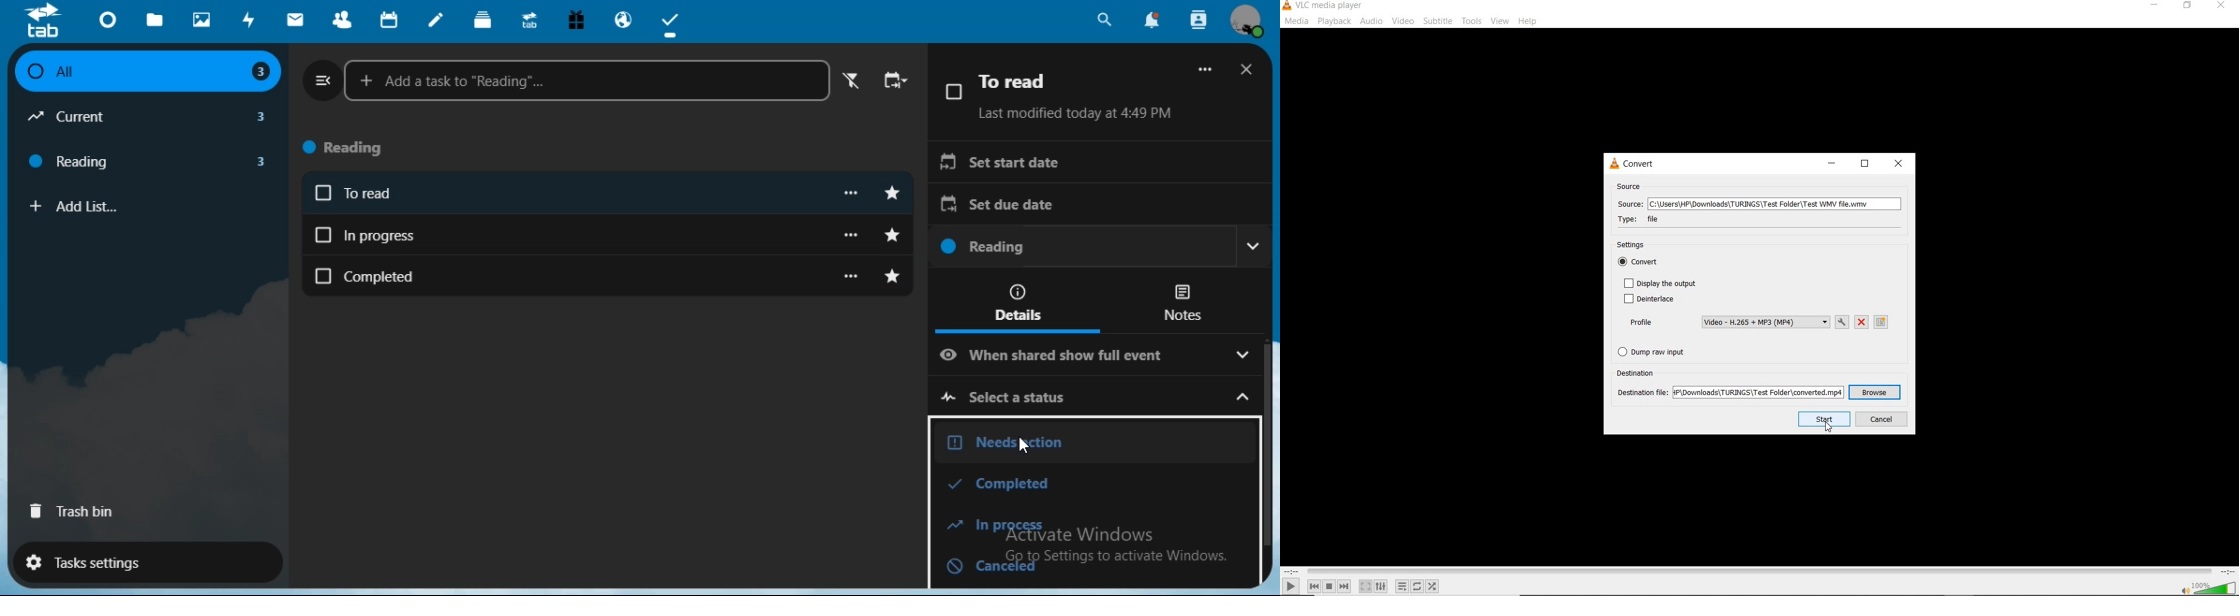 The width and height of the screenshot is (2240, 616). Describe the element at coordinates (586, 275) in the screenshot. I see `completed` at that location.